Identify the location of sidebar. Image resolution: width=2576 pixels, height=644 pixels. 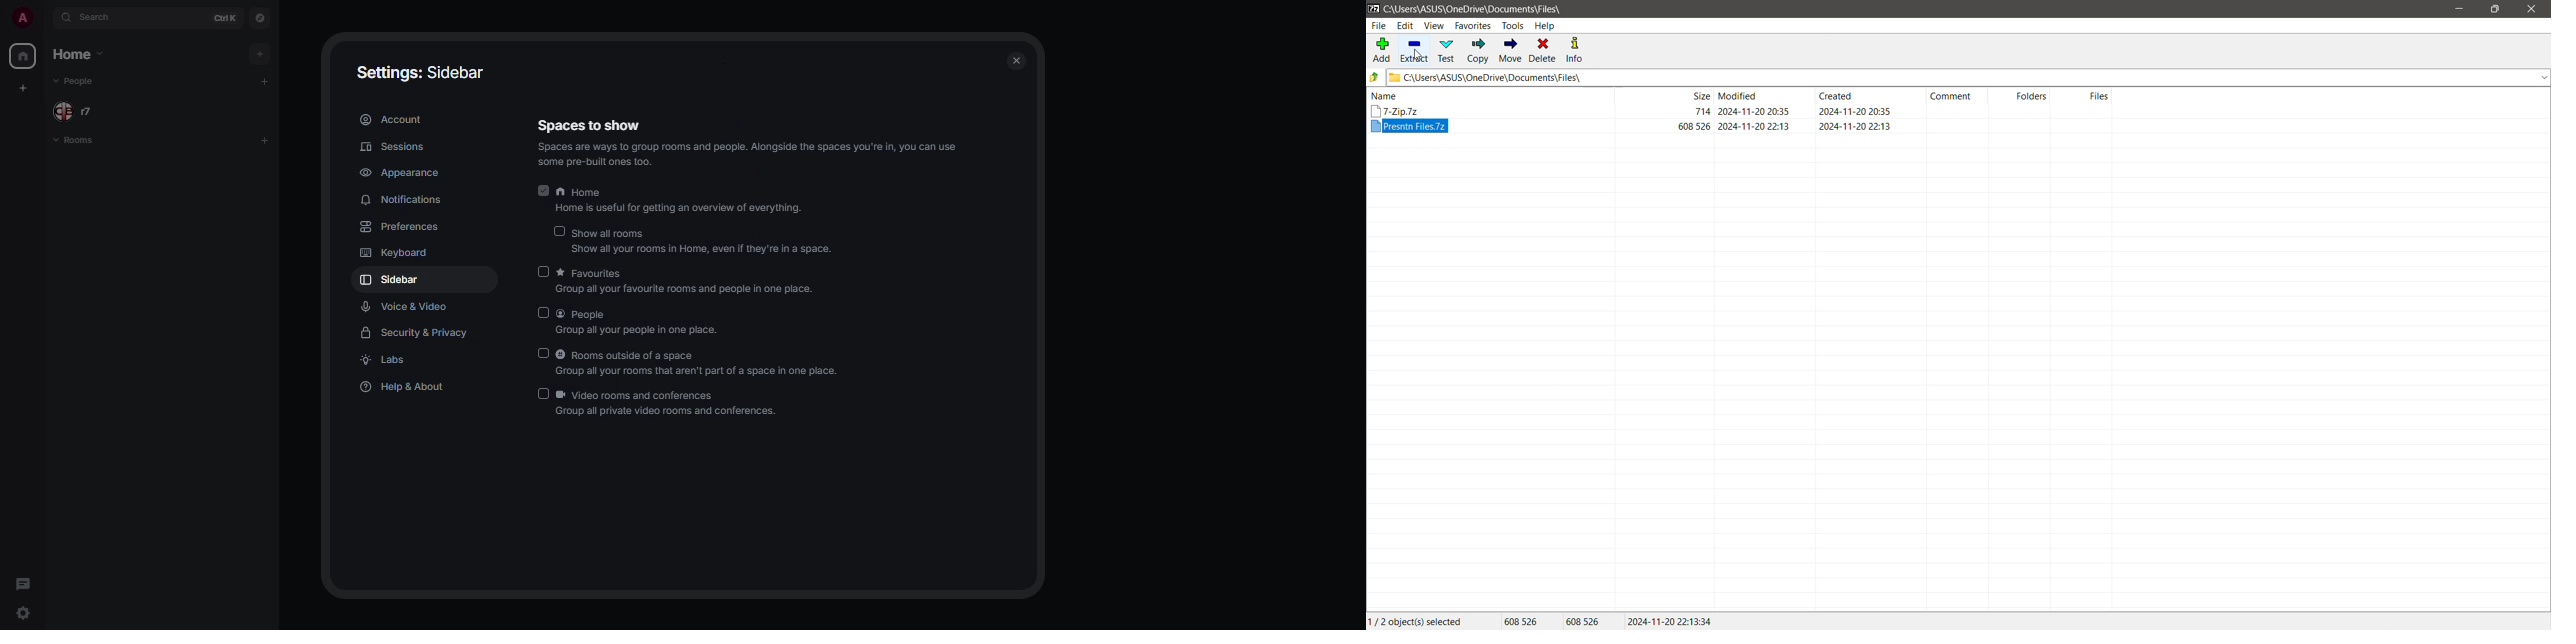
(390, 281).